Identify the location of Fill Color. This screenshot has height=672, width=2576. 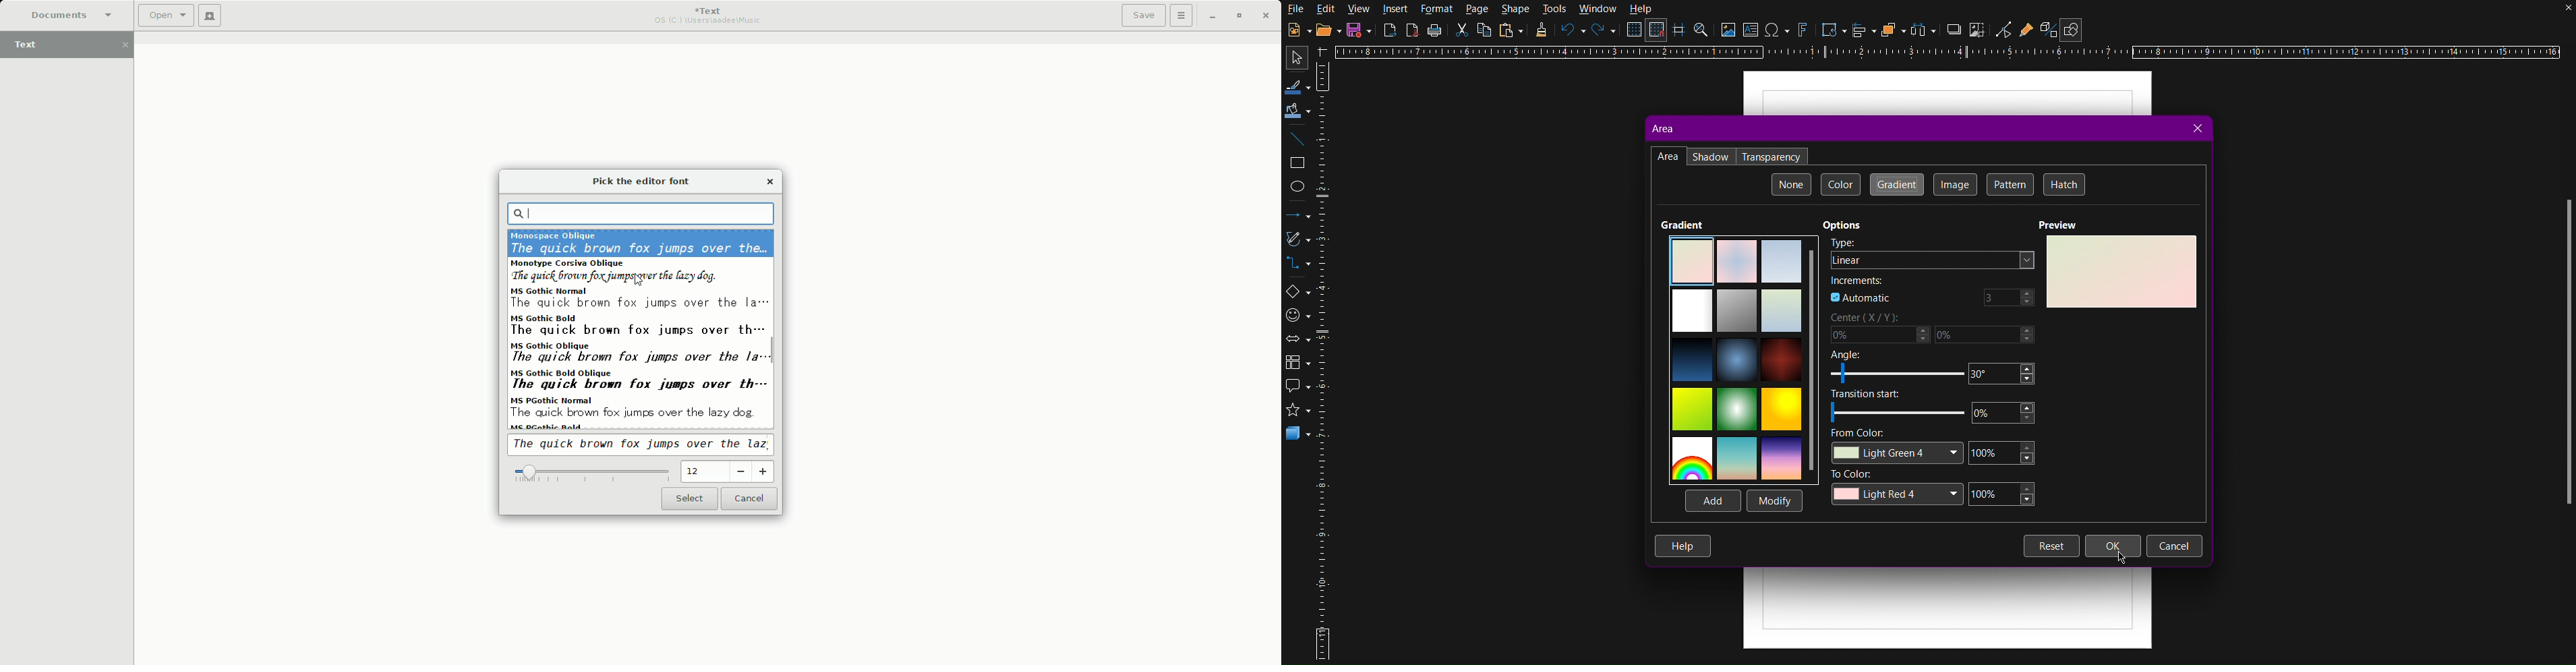
(1297, 110).